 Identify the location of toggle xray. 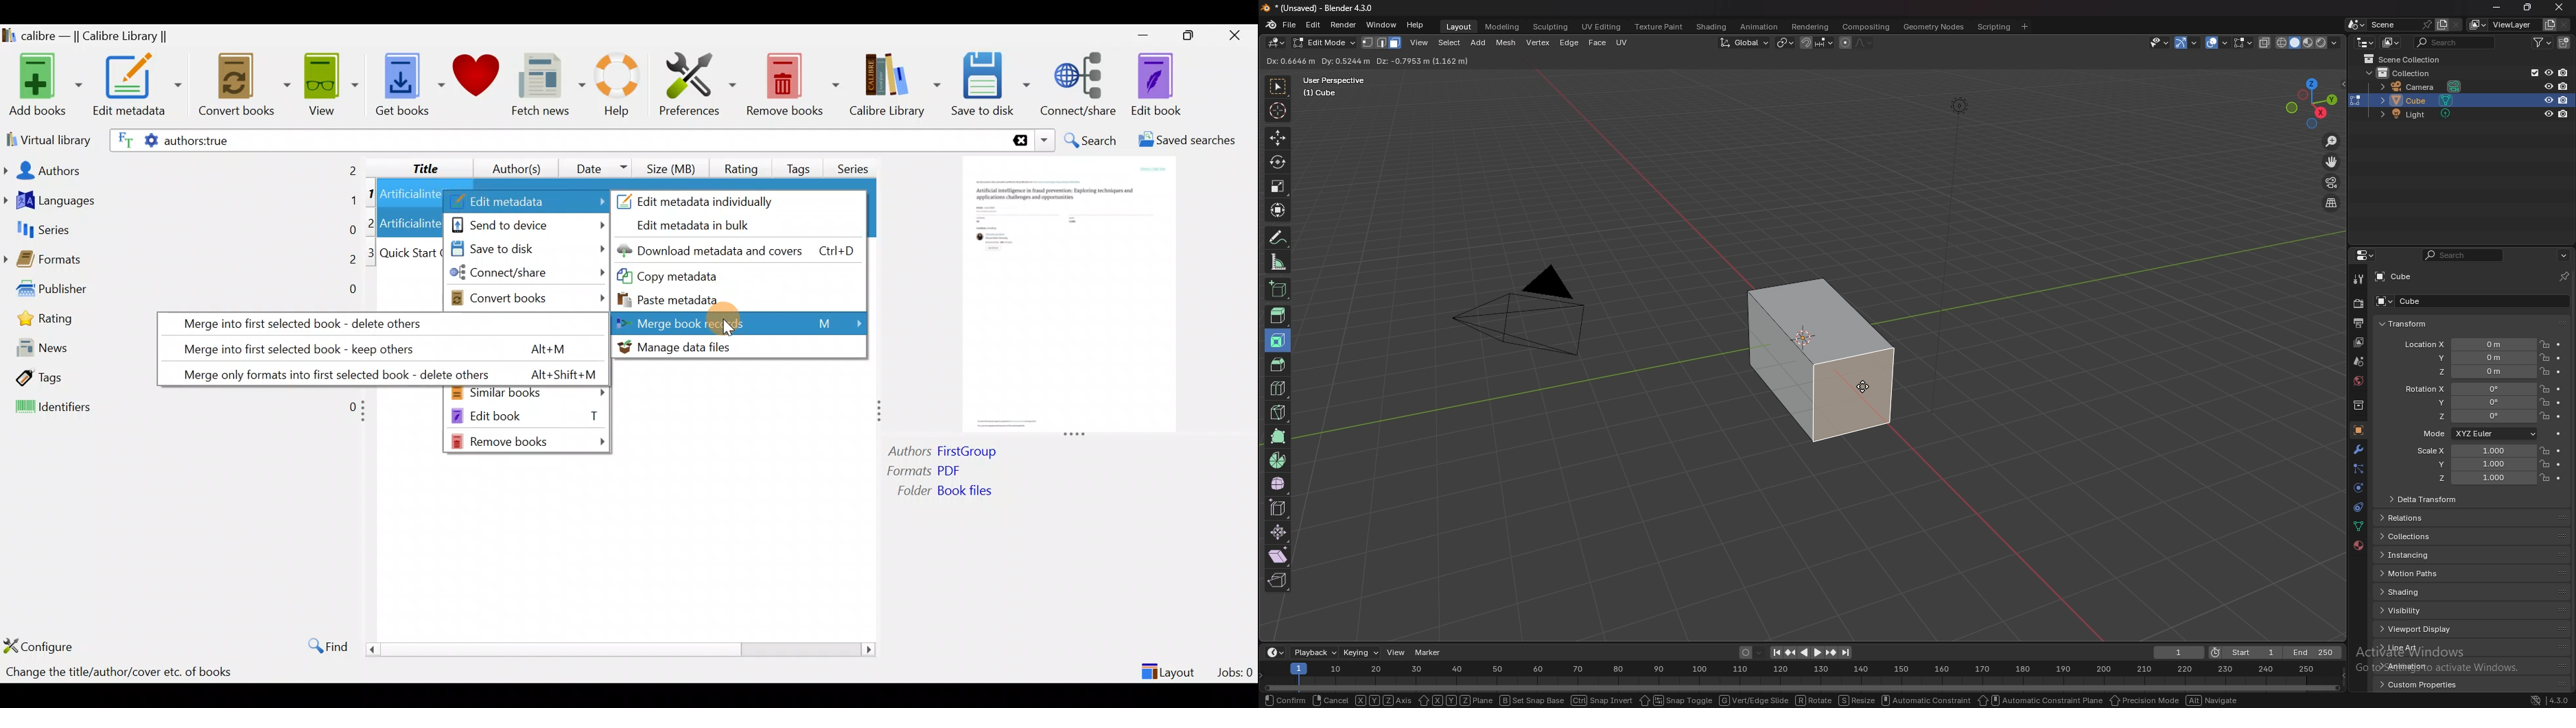
(2266, 43).